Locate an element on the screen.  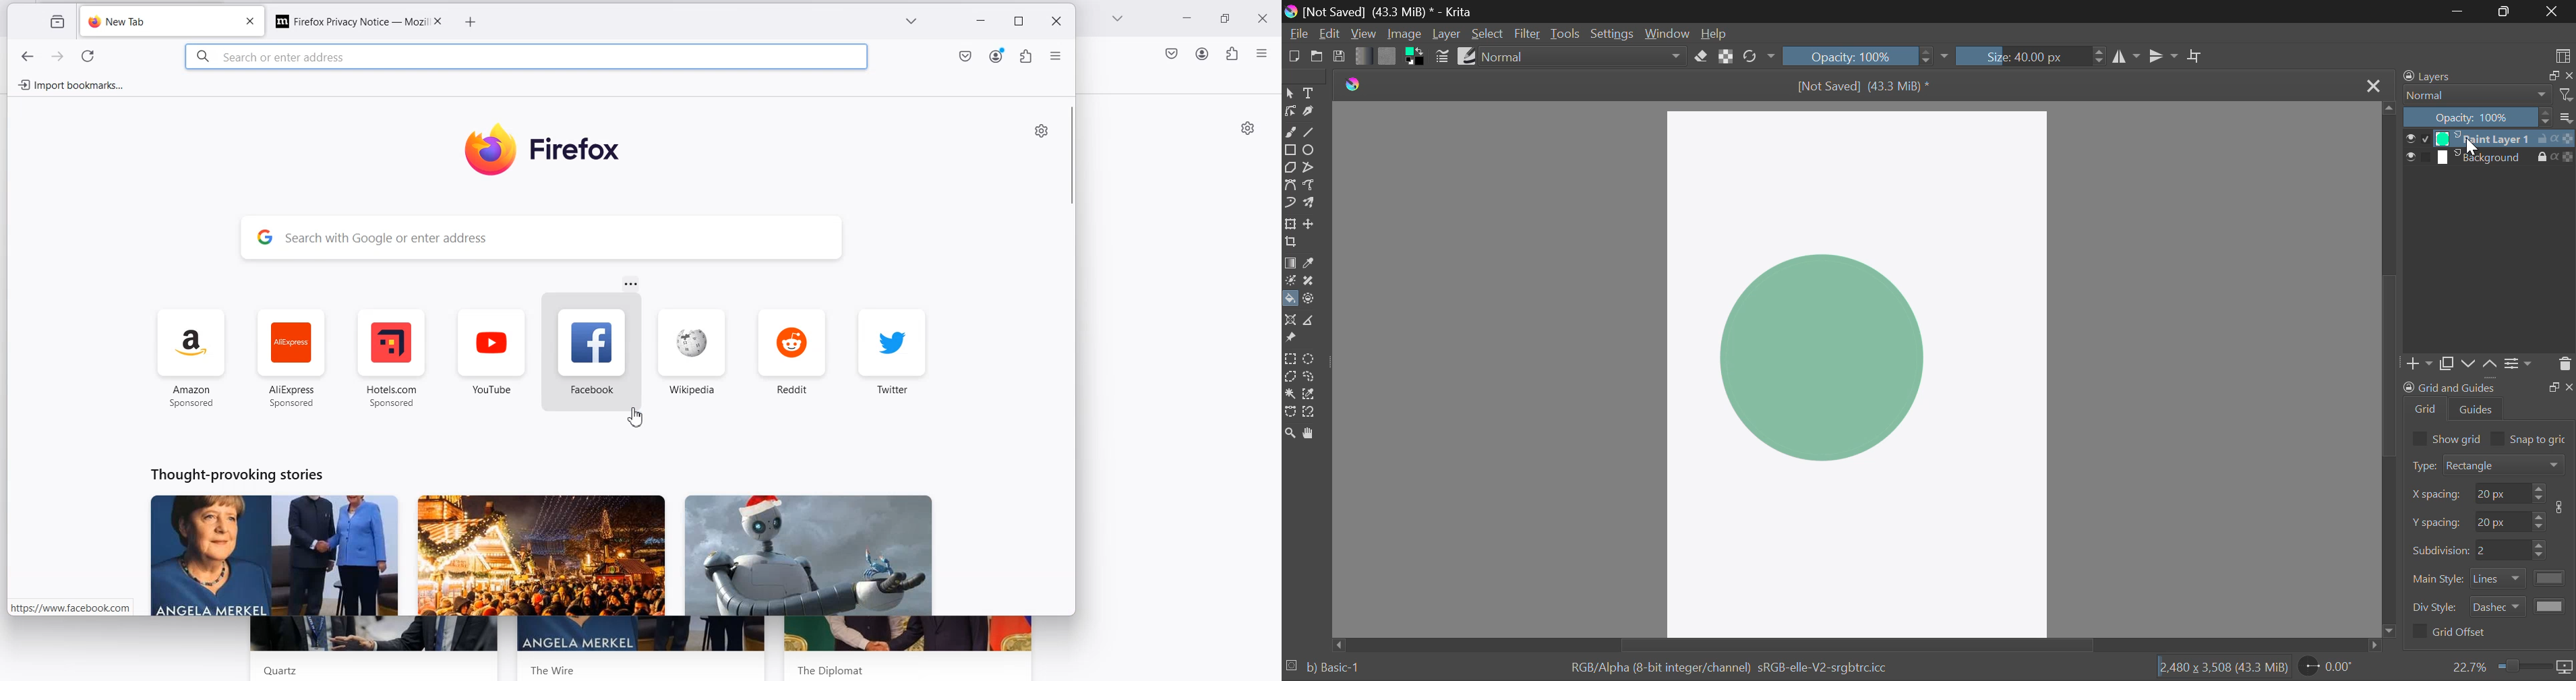
Settings is located at coordinates (1611, 34).